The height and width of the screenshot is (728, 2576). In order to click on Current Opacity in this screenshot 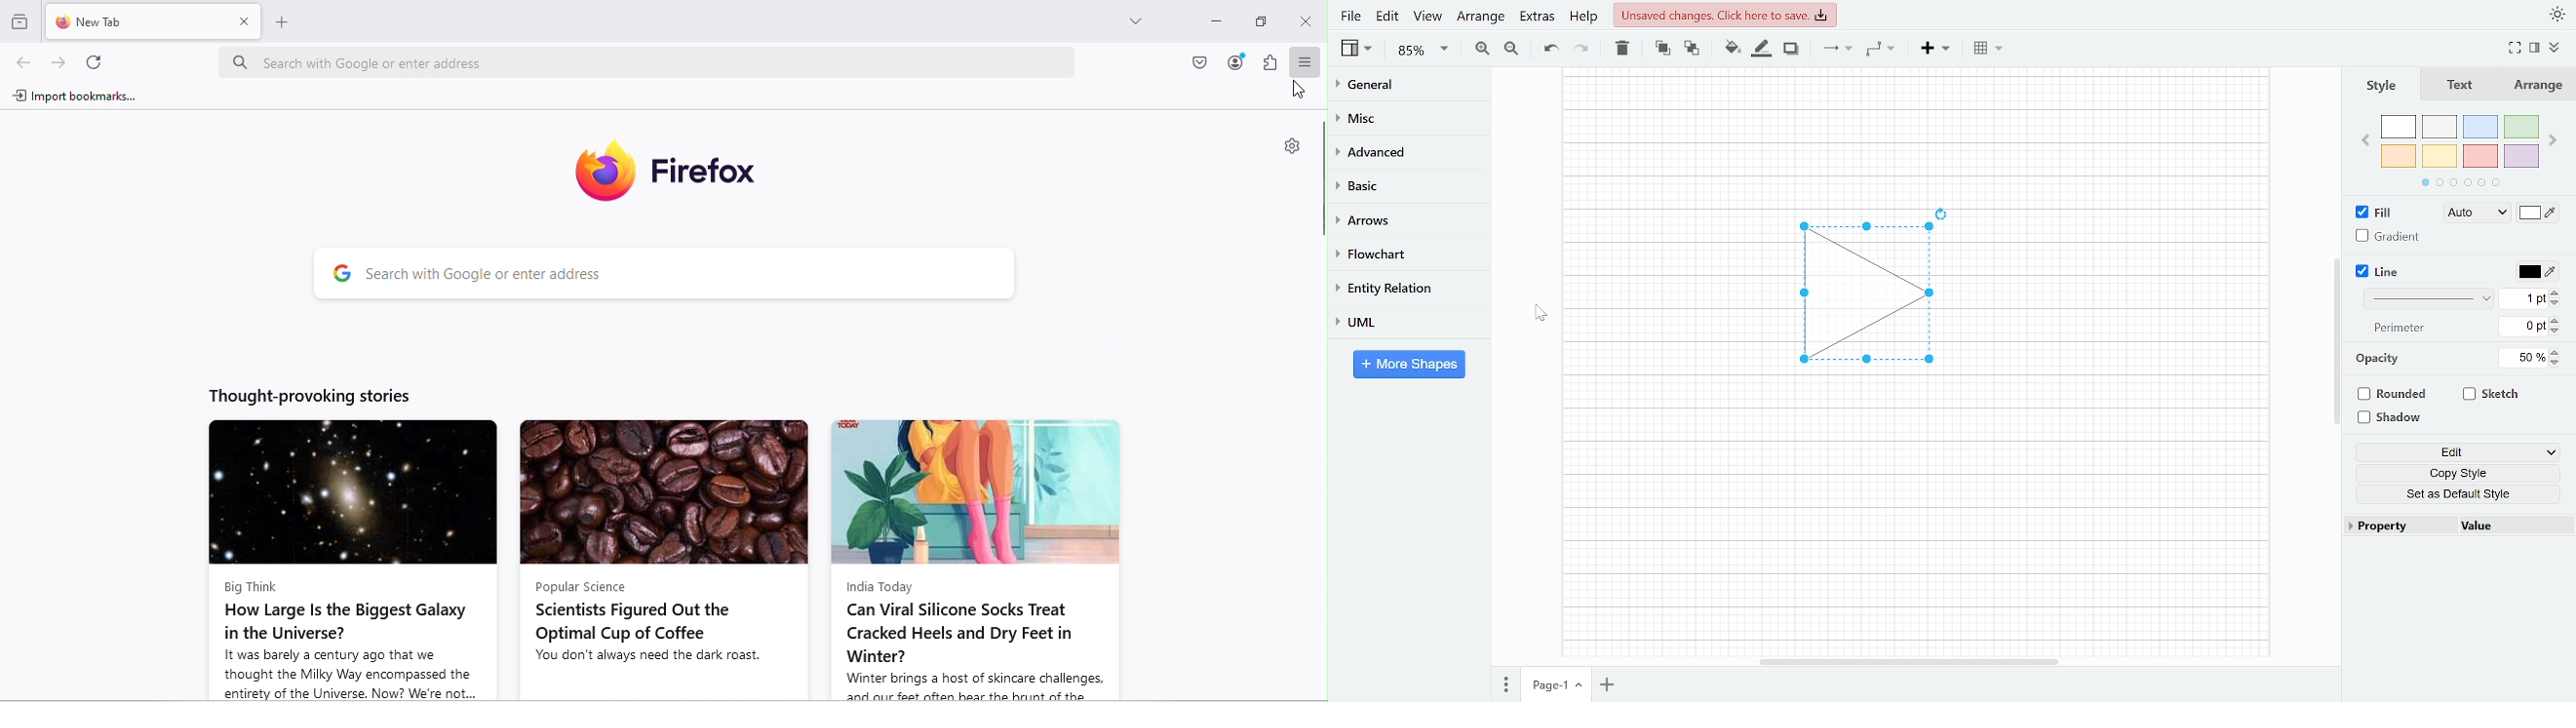, I will do `click(2520, 357)`.